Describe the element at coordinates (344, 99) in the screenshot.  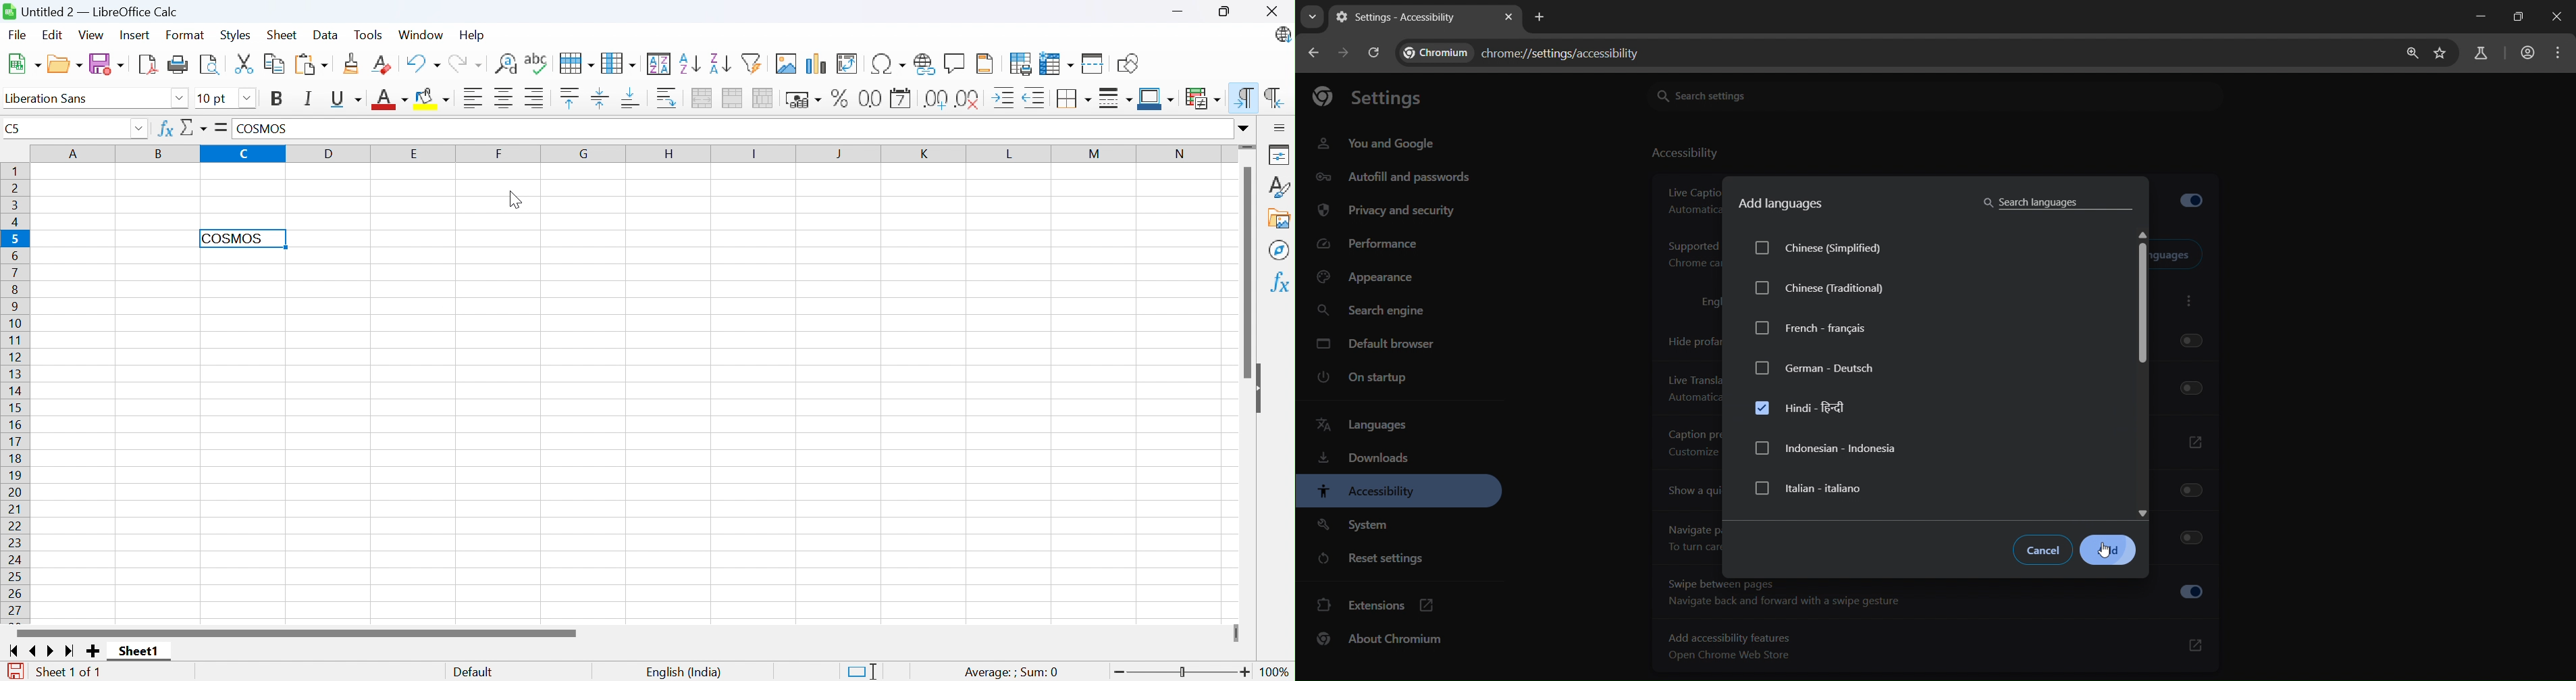
I see `Underline` at that location.